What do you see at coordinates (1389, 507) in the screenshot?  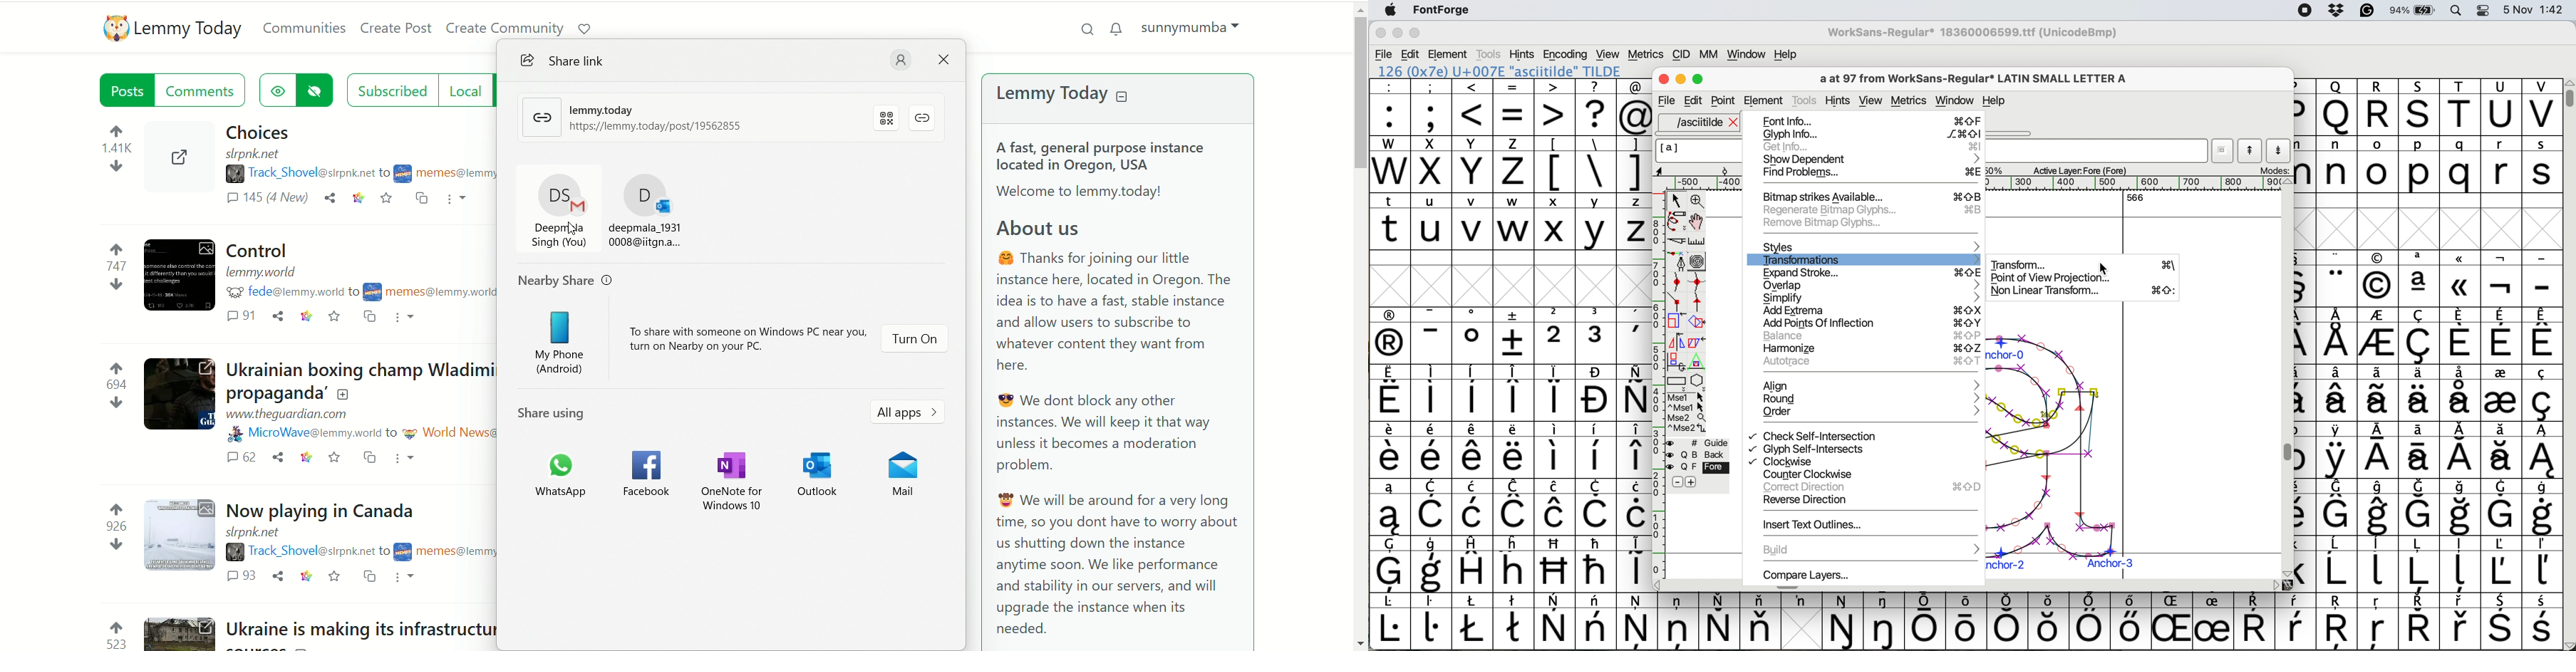 I see `symbol` at bounding box center [1389, 507].